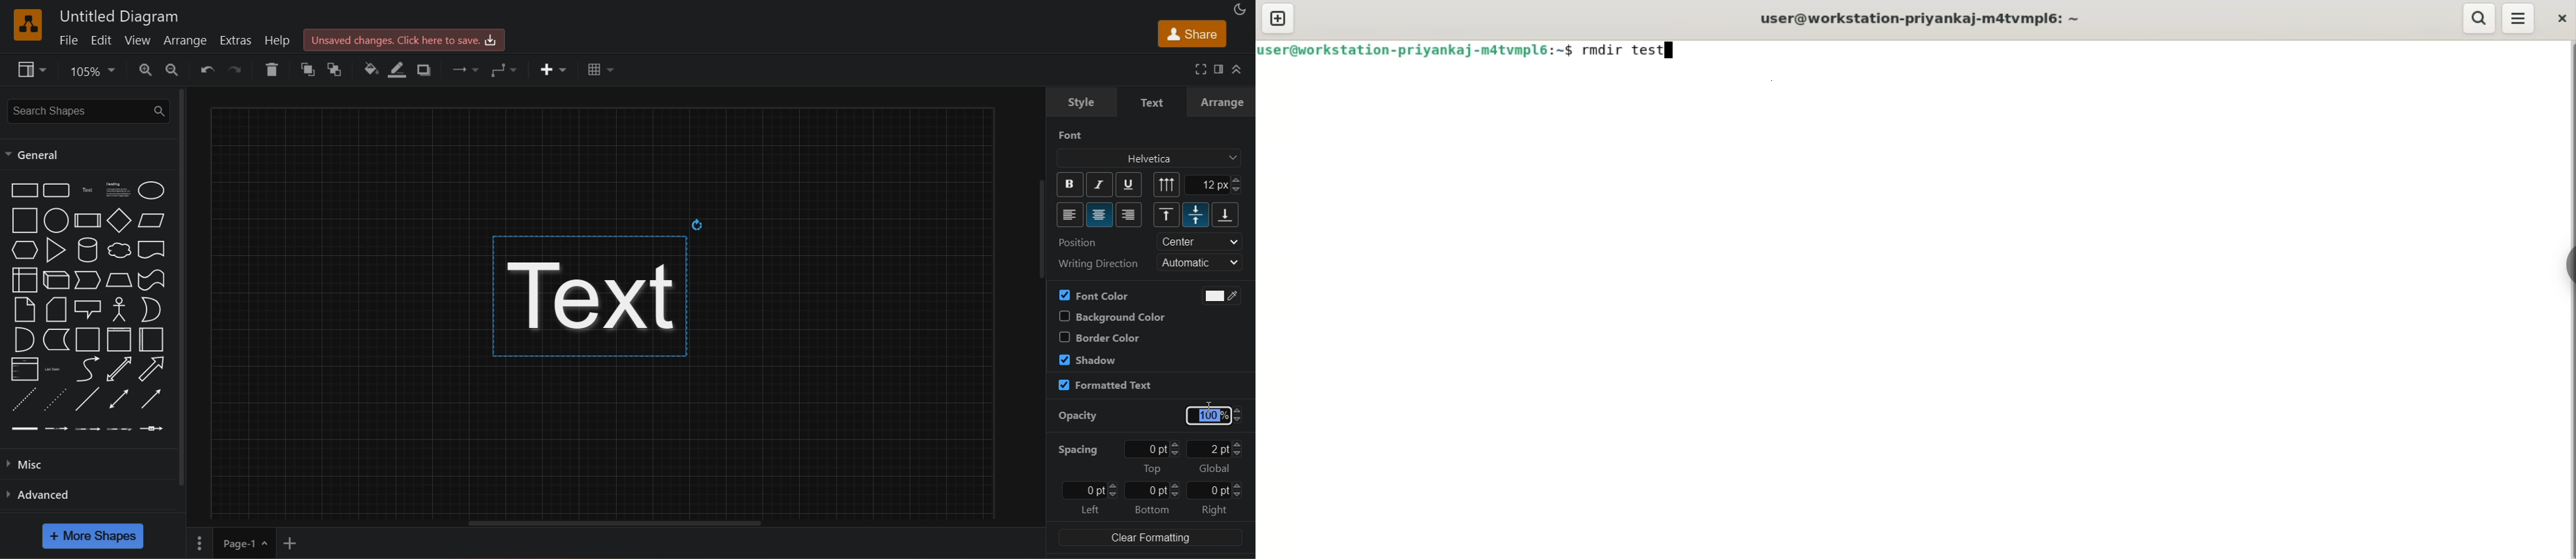 The image size is (2576, 560). I want to click on cube, so click(58, 280).